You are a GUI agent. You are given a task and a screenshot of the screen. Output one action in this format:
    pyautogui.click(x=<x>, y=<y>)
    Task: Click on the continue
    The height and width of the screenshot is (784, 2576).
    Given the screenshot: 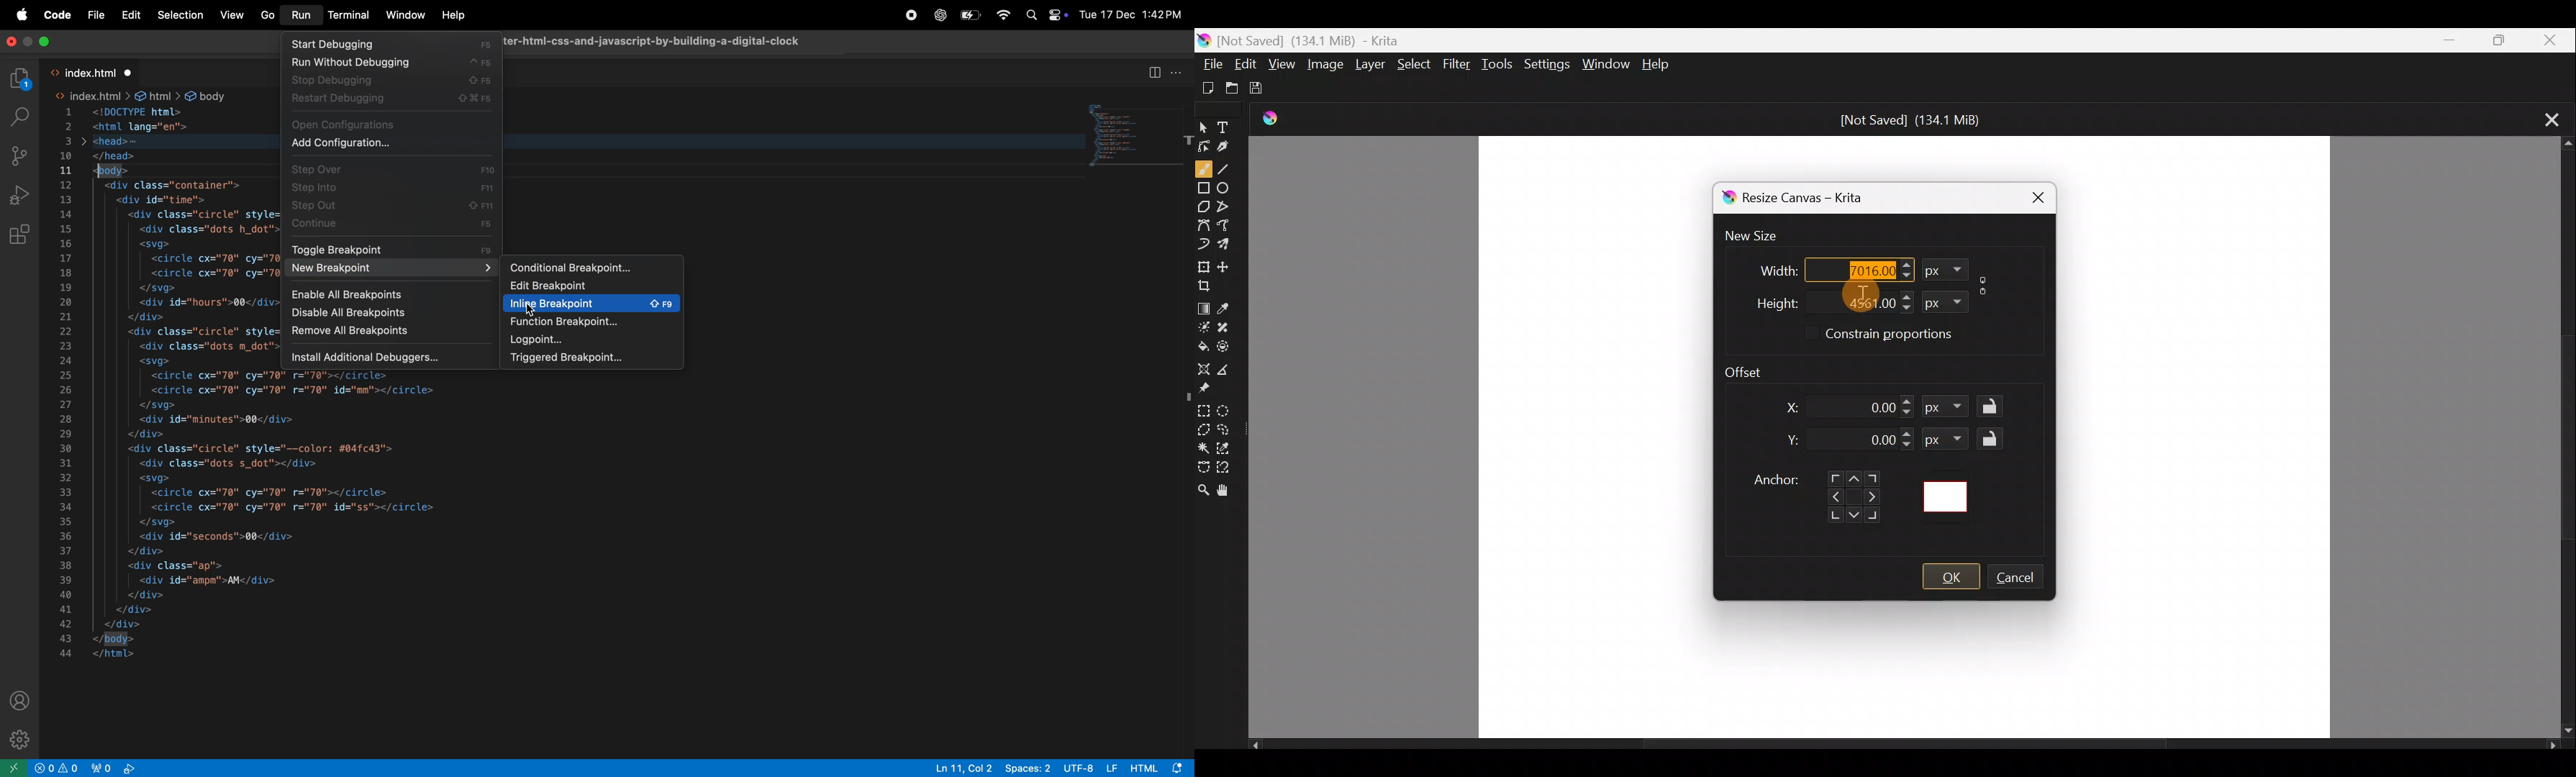 What is the action you would take?
    pyautogui.click(x=391, y=224)
    